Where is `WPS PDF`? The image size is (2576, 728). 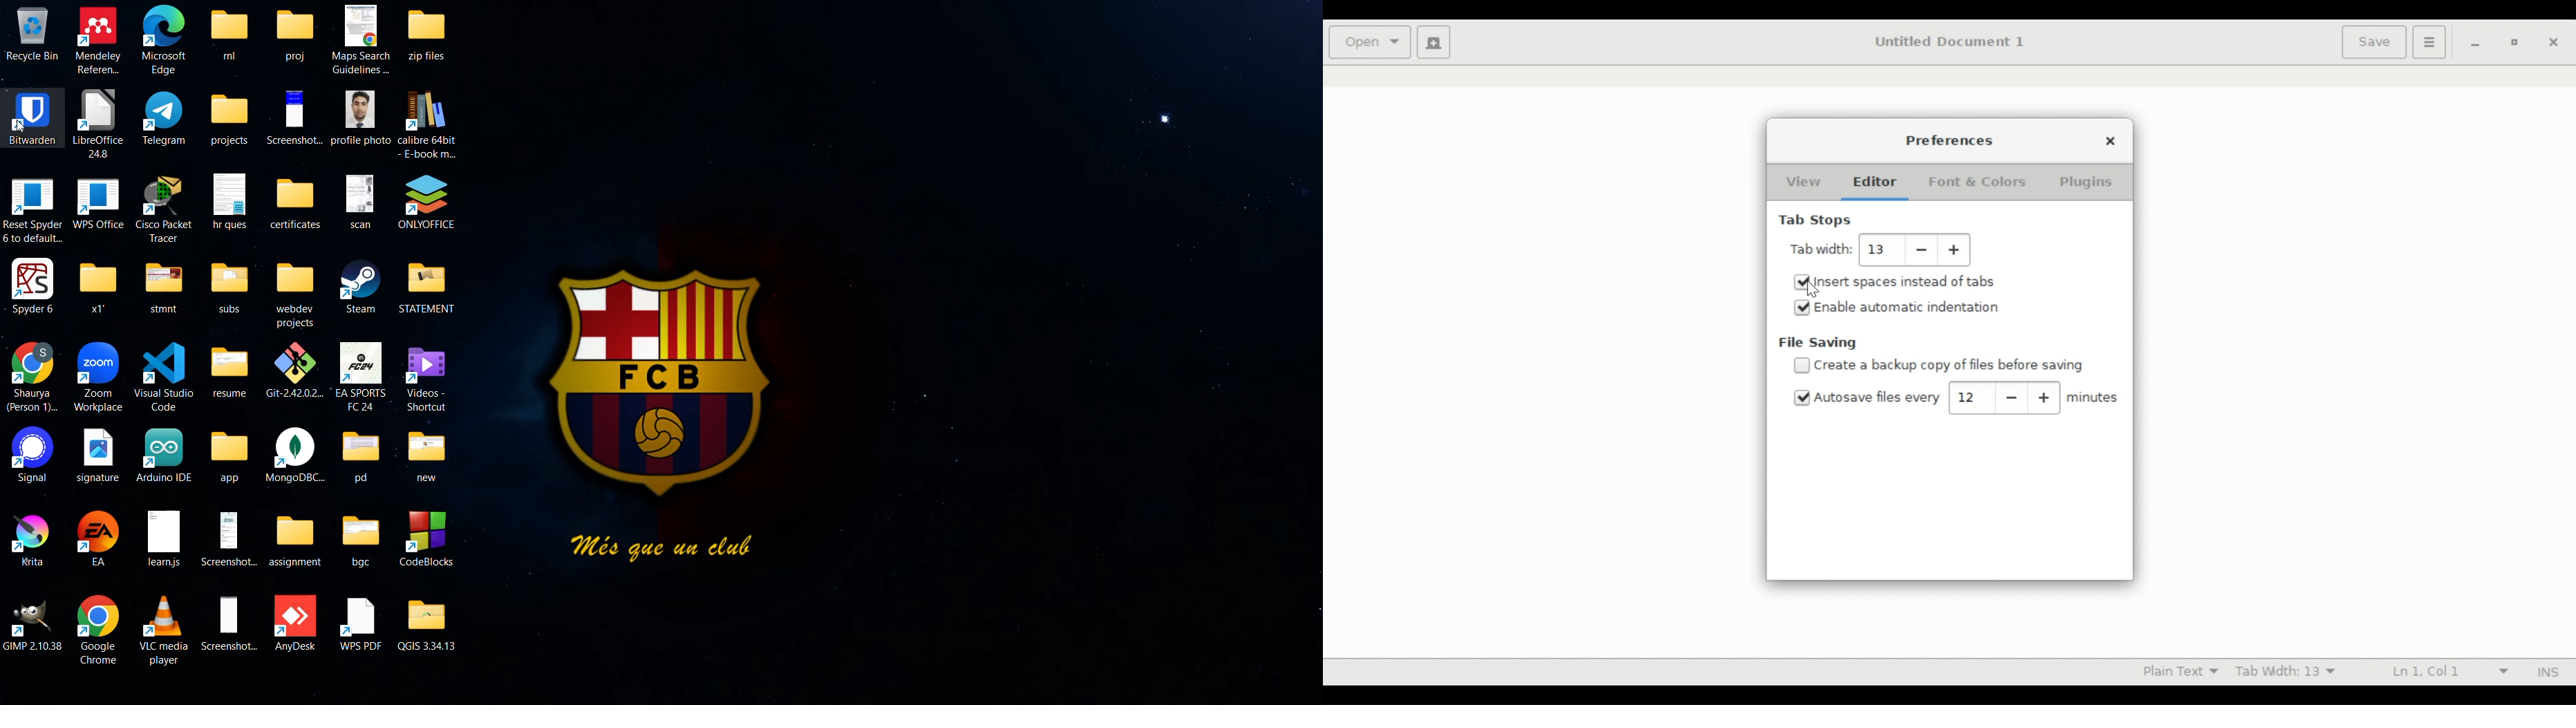
WPS PDF is located at coordinates (361, 623).